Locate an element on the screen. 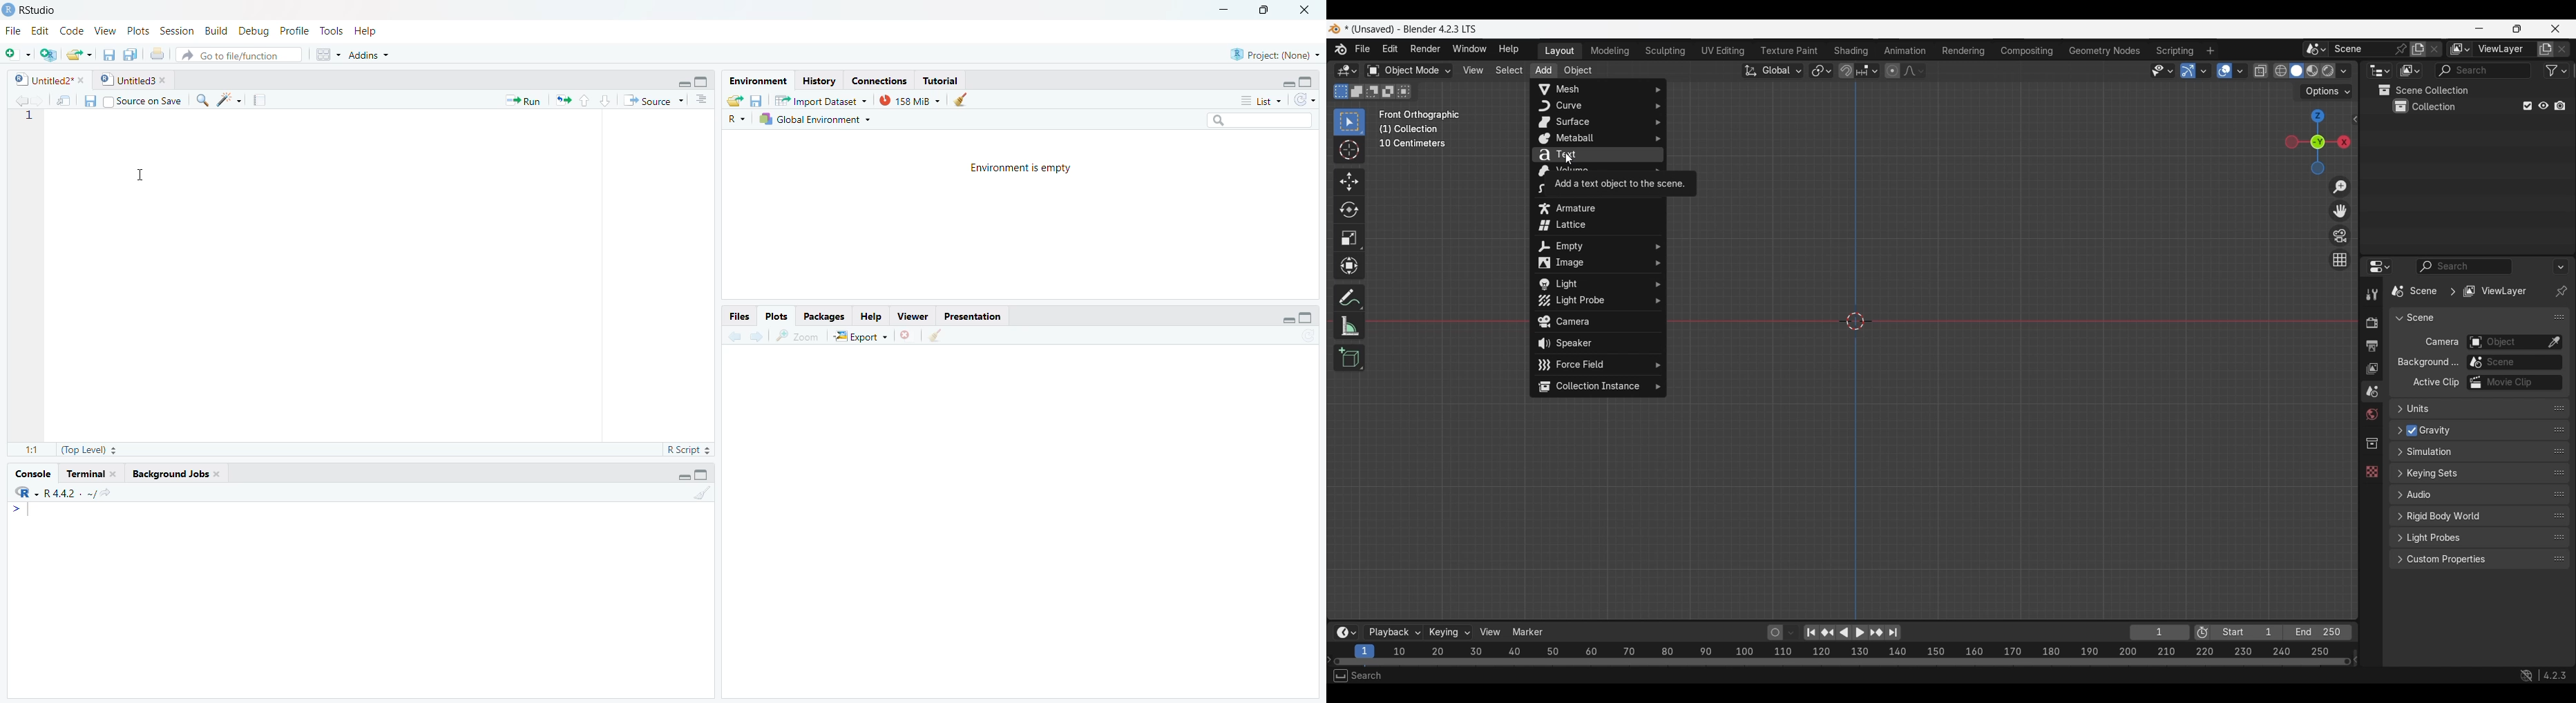 The image size is (2576, 728). Select is located at coordinates (1356, 676).